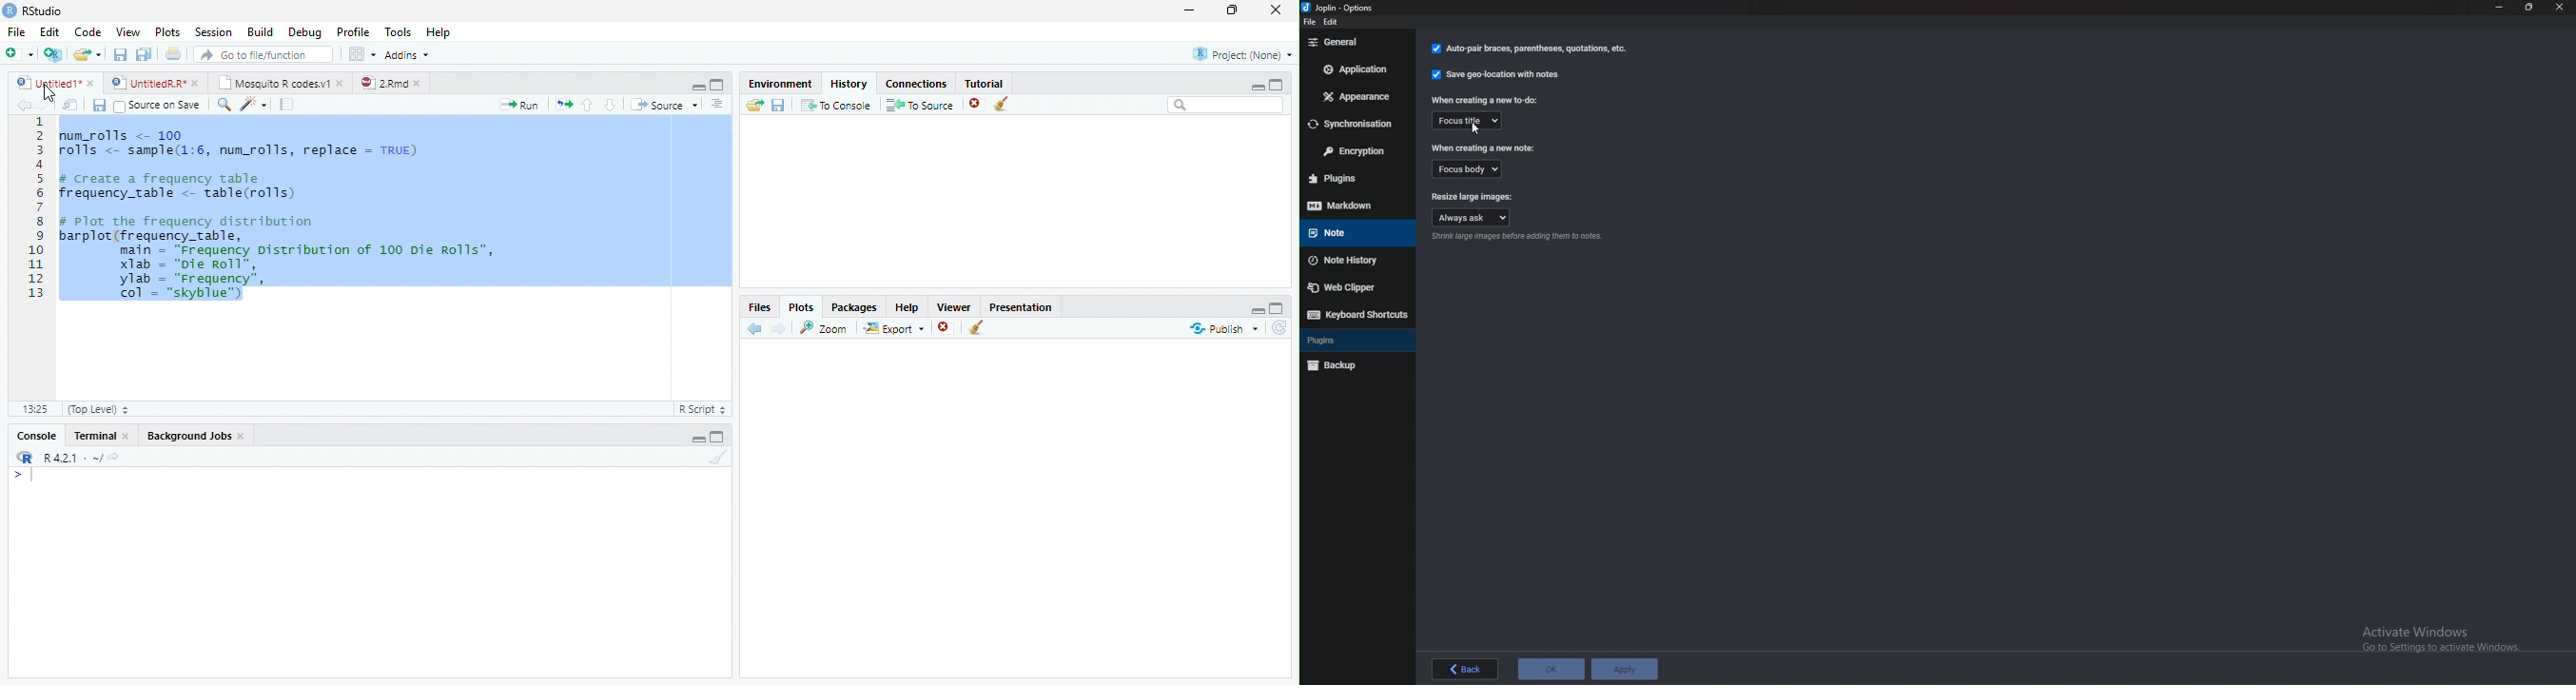 Image resolution: width=2576 pixels, height=700 pixels. What do you see at coordinates (1358, 314) in the screenshot?
I see `Keyboard shortcuts` at bounding box center [1358, 314].